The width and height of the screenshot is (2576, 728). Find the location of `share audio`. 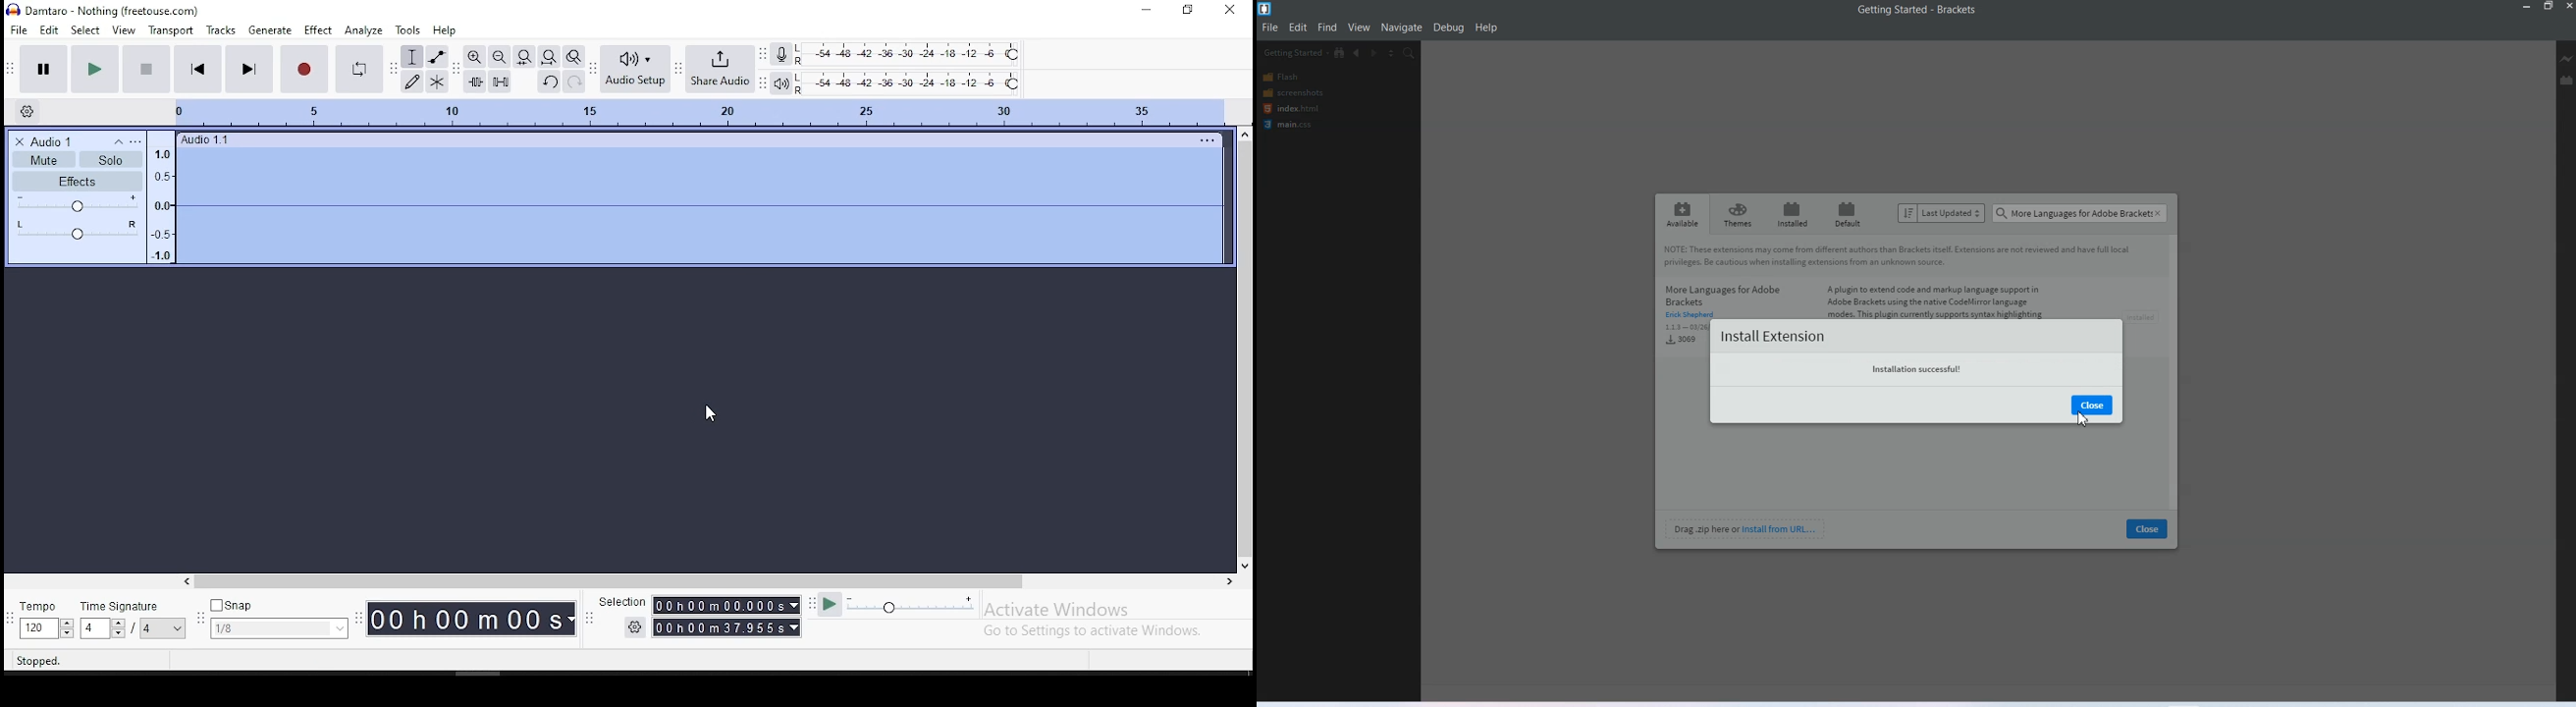

share audio is located at coordinates (721, 70).